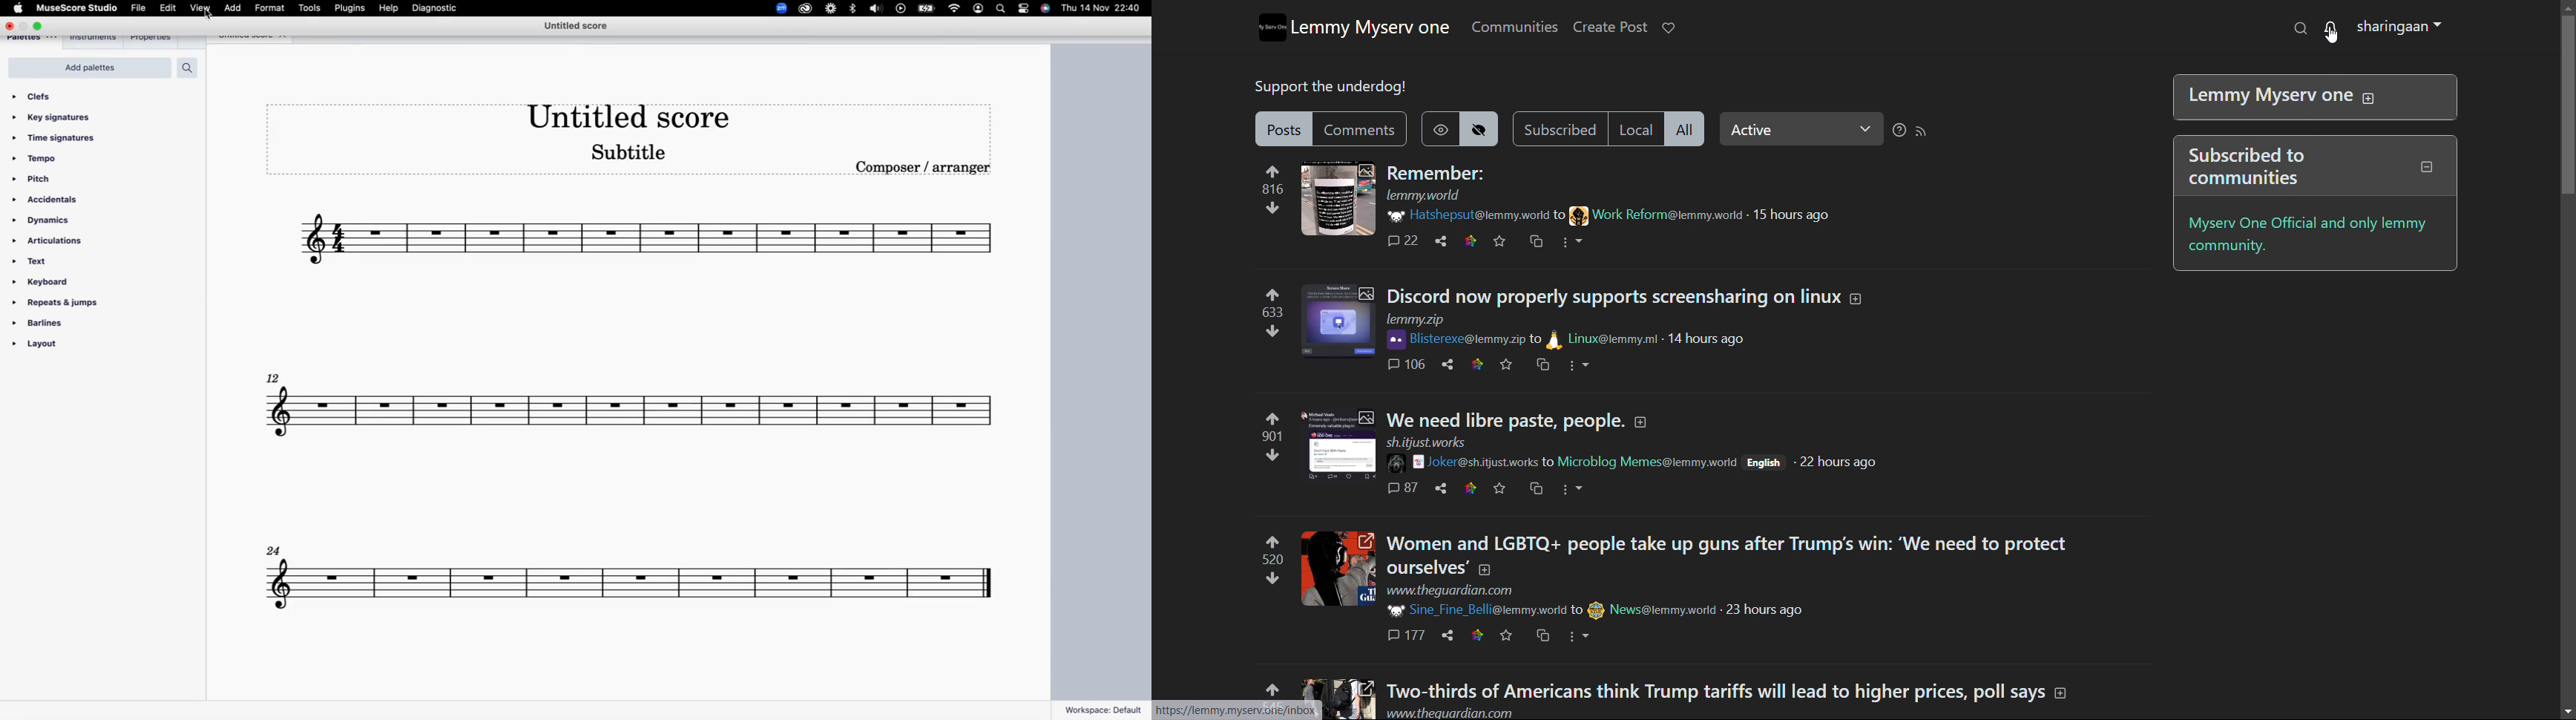  What do you see at coordinates (1506, 364) in the screenshot?
I see `favorites/save` at bounding box center [1506, 364].